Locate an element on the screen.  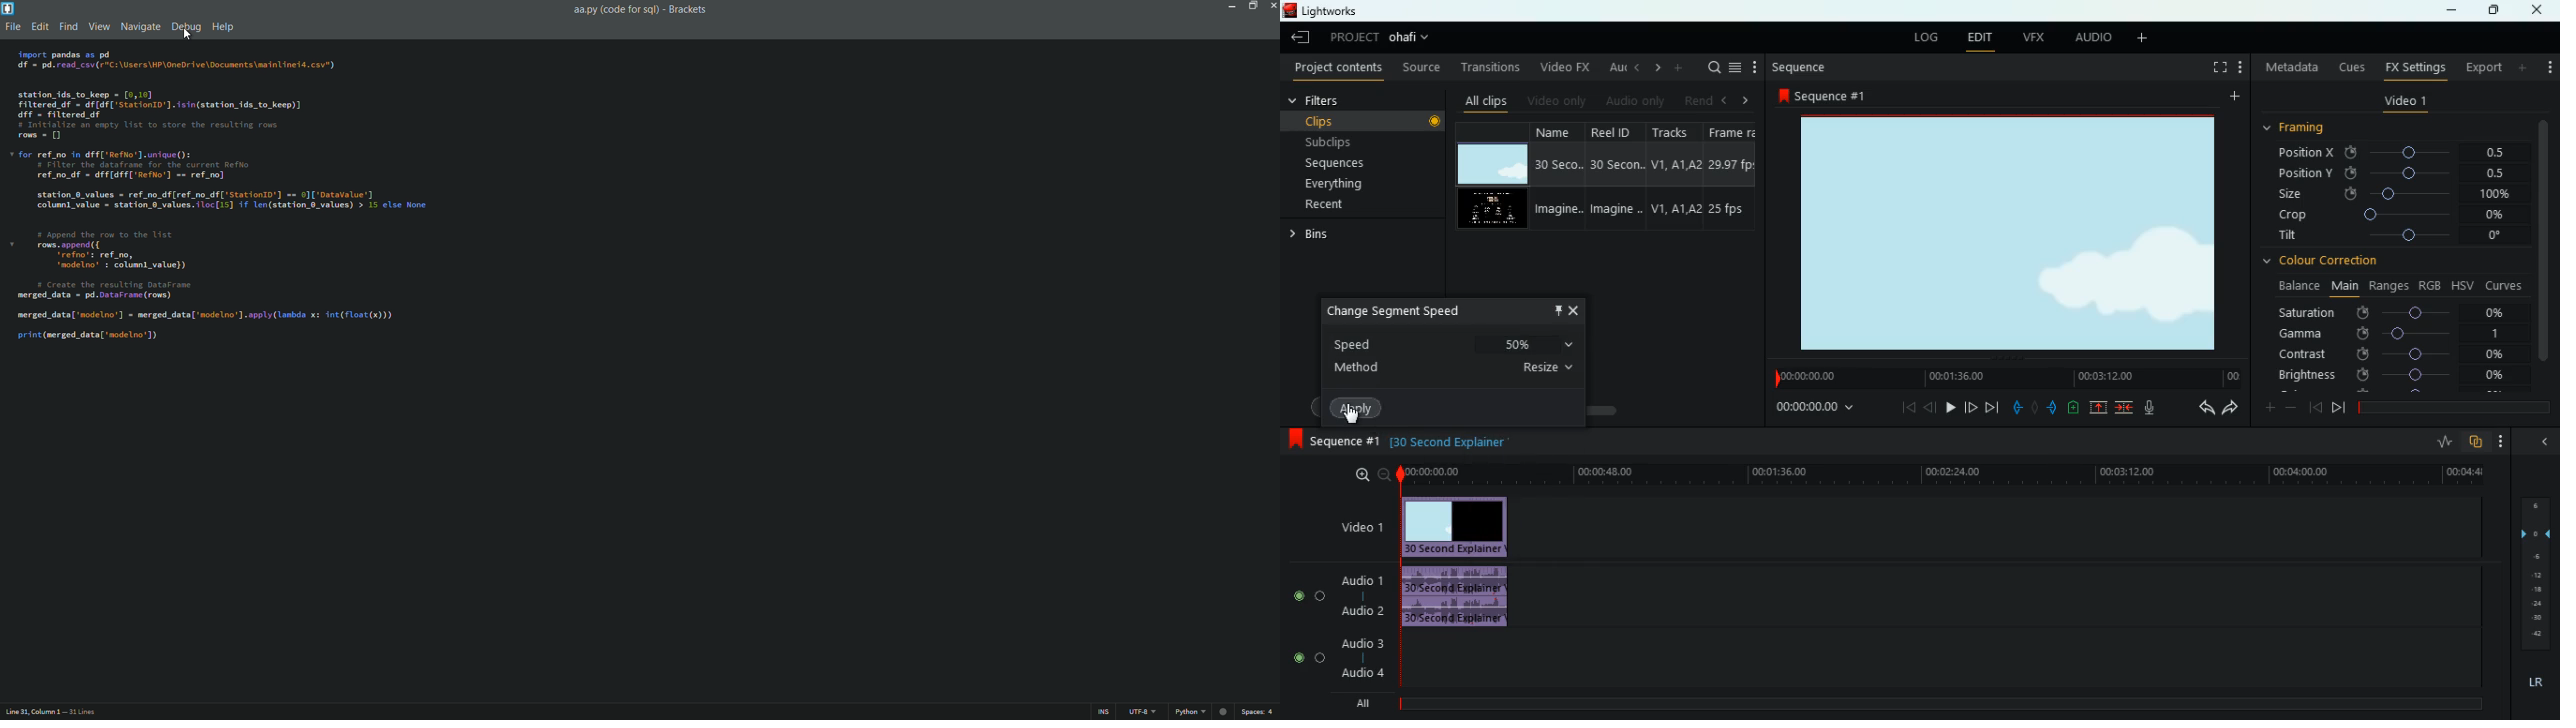
ins is located at coordinates (1103, 712).